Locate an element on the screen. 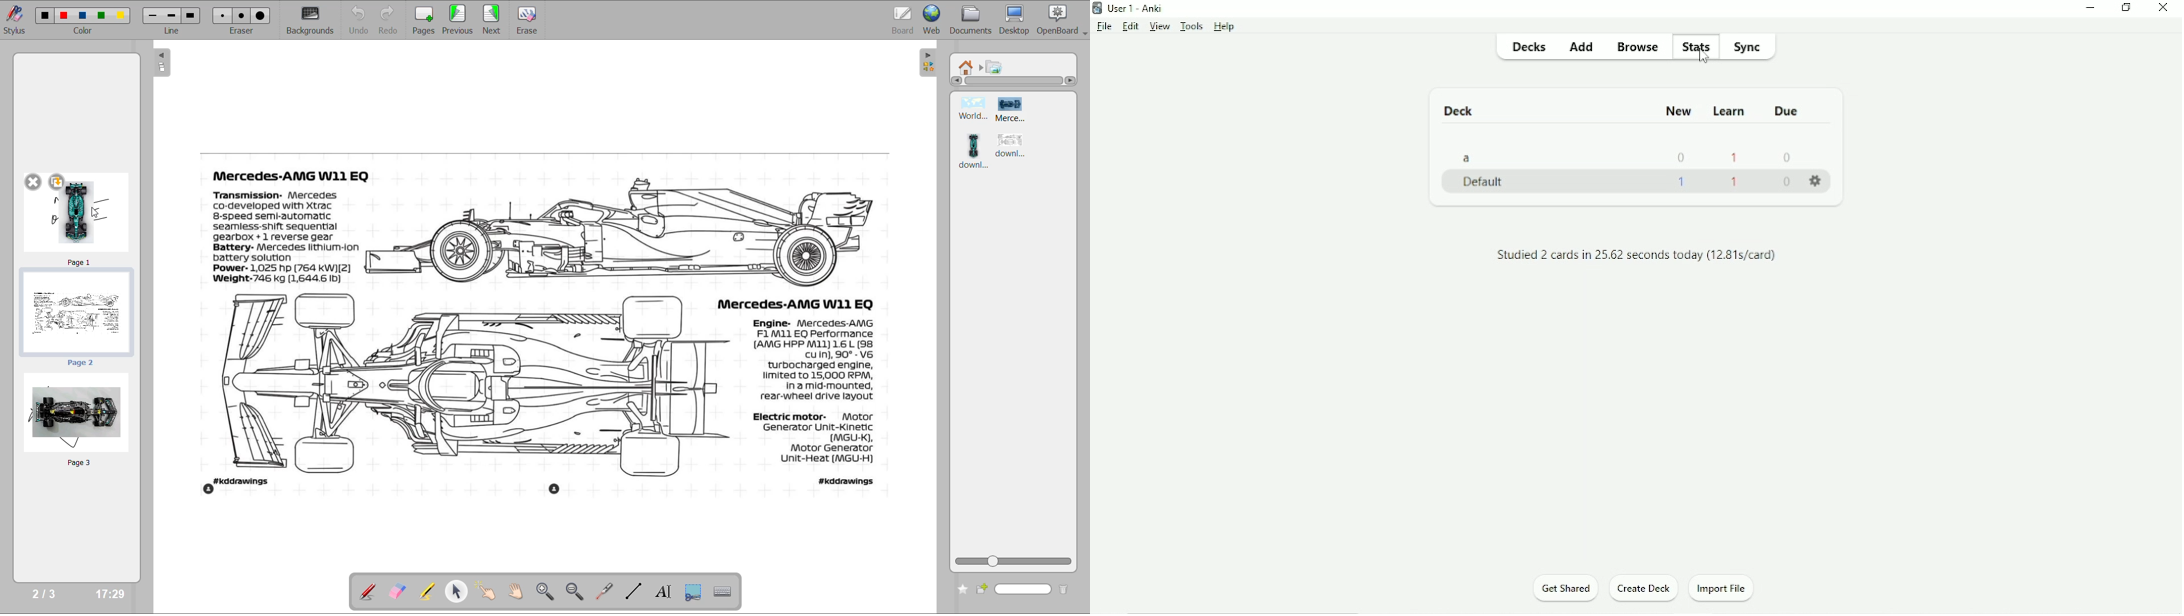  User 1 - Anki is located at coordinates (1130, 8).